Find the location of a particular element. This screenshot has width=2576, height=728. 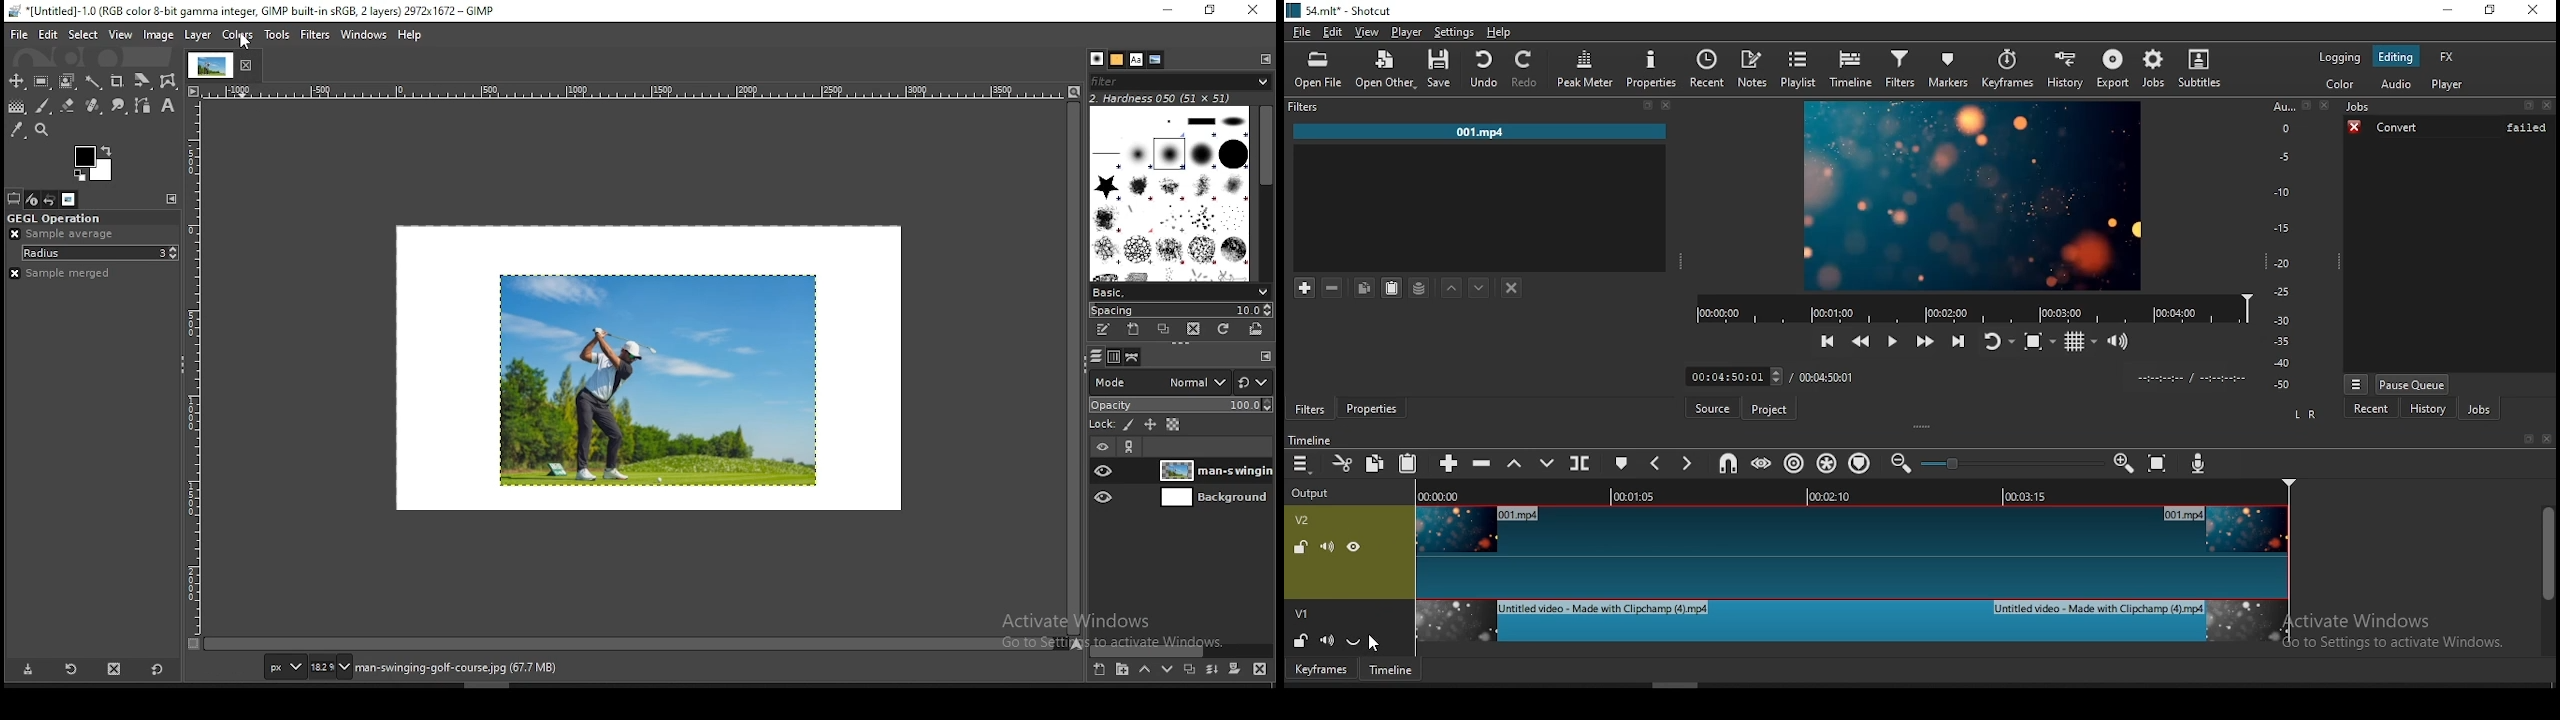

edit is located at coordinates (1333, 32).